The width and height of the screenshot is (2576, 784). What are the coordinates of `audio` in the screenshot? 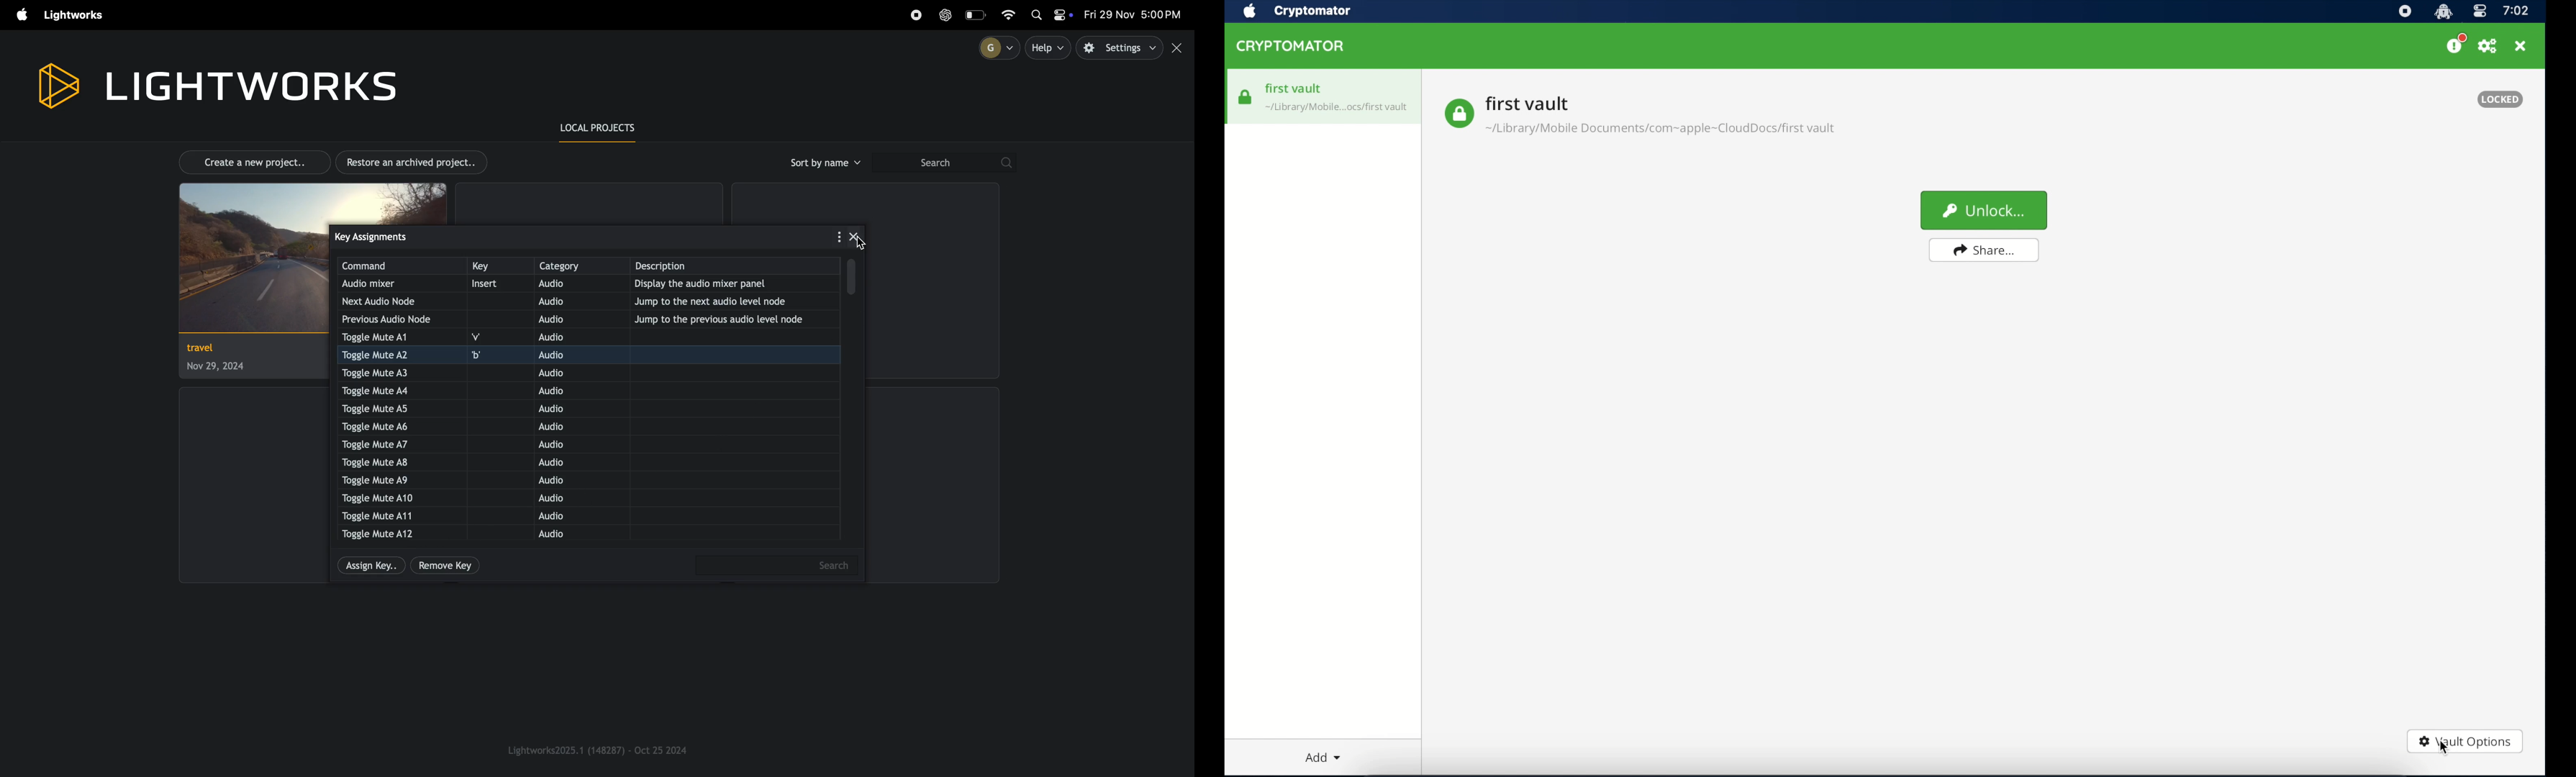 It's located at (571, 285).